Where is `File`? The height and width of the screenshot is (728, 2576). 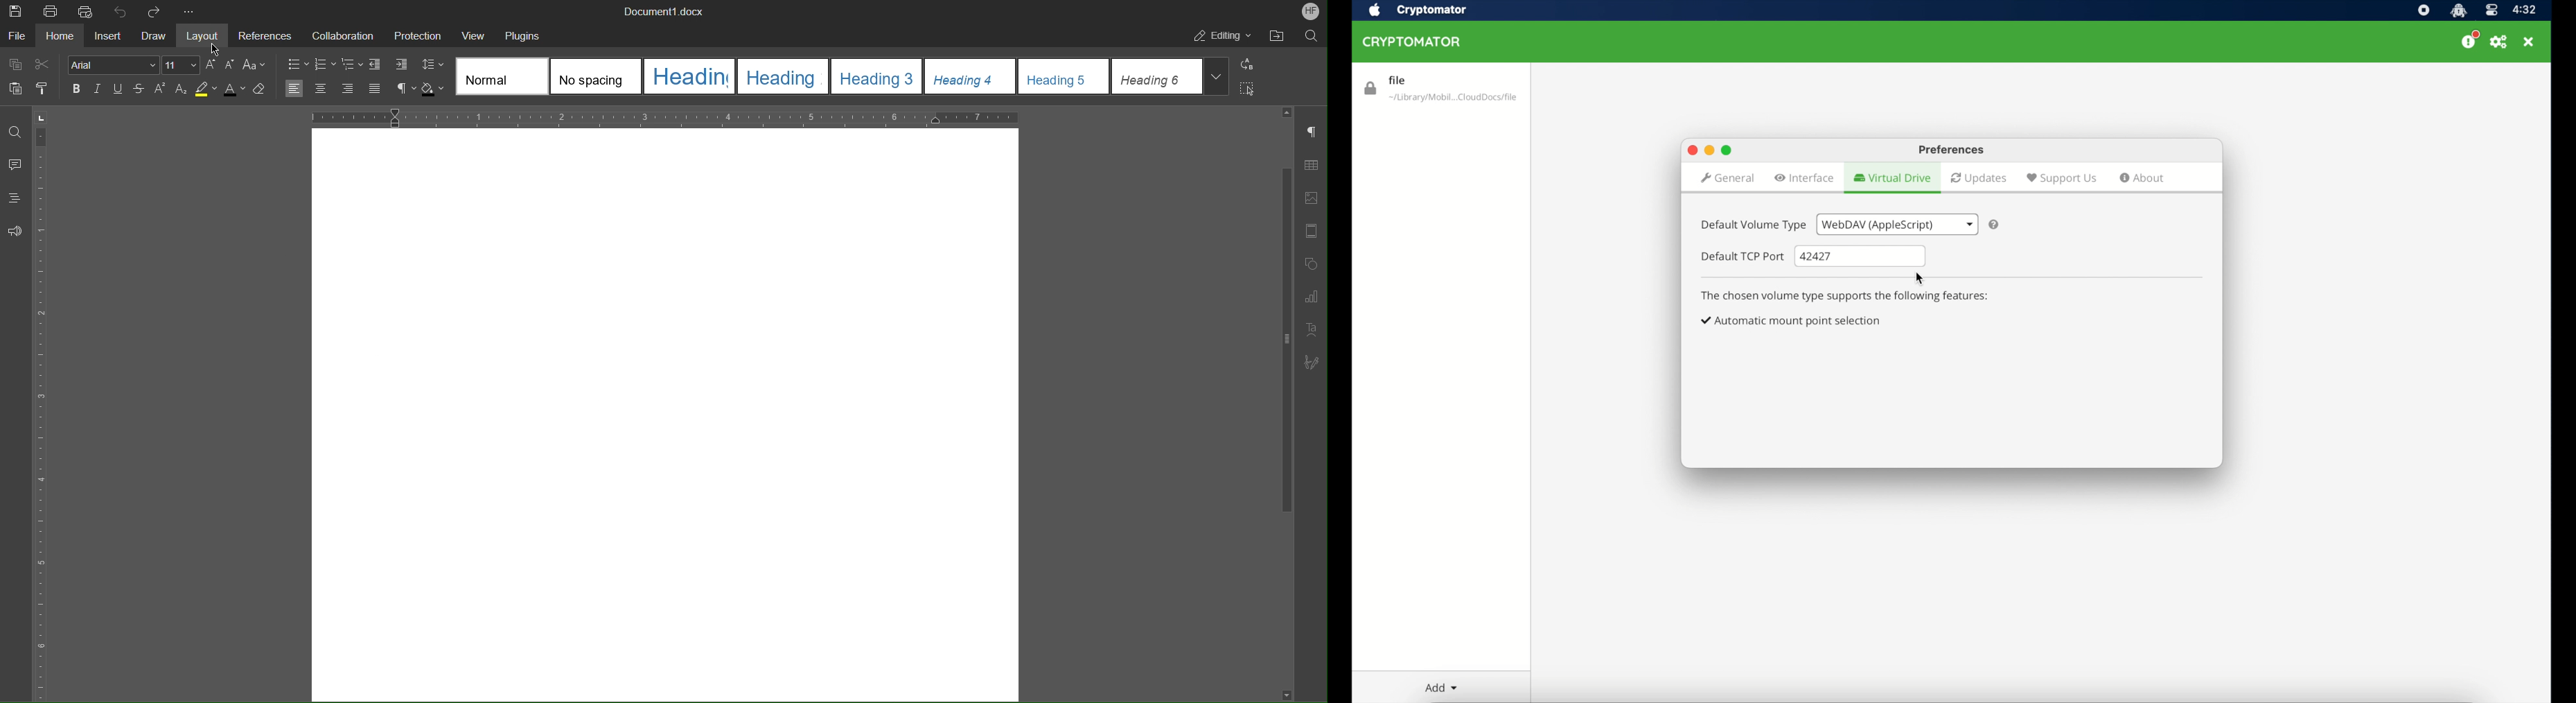
File is located at coordinates (18, 35).